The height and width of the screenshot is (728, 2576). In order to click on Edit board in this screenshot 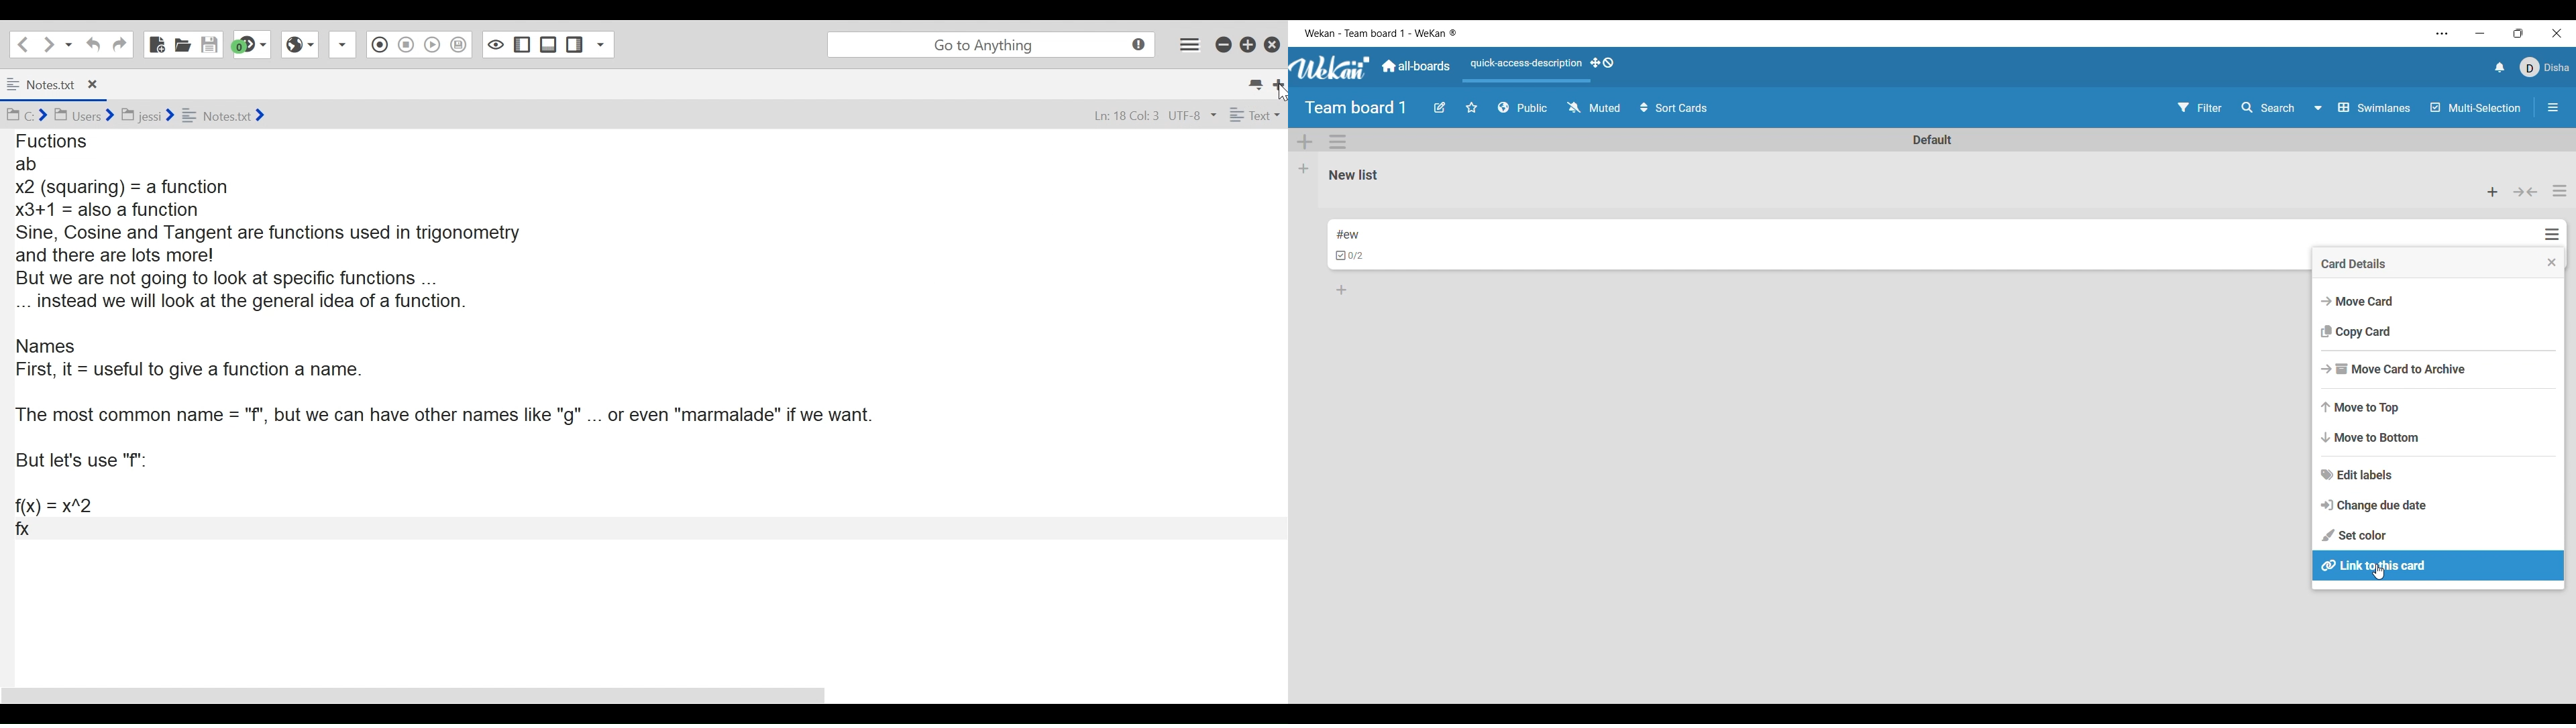, I will do `click(1440, 107)`.